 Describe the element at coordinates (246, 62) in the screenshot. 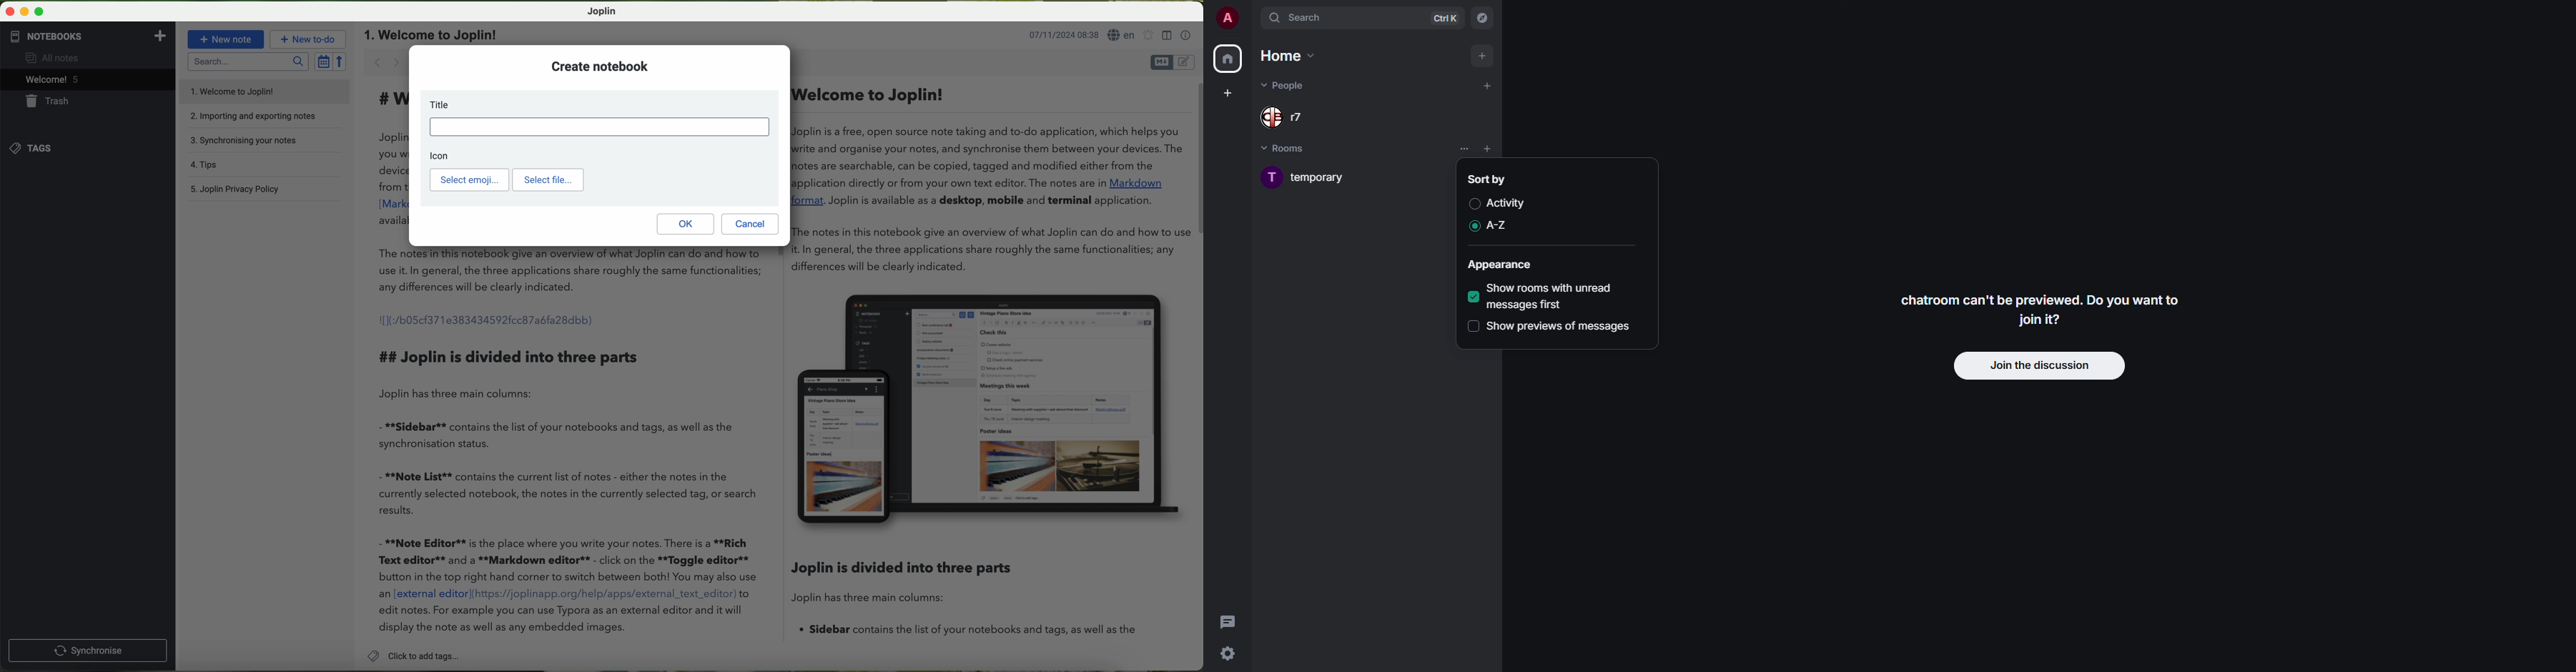

I see `search bar` at that location.